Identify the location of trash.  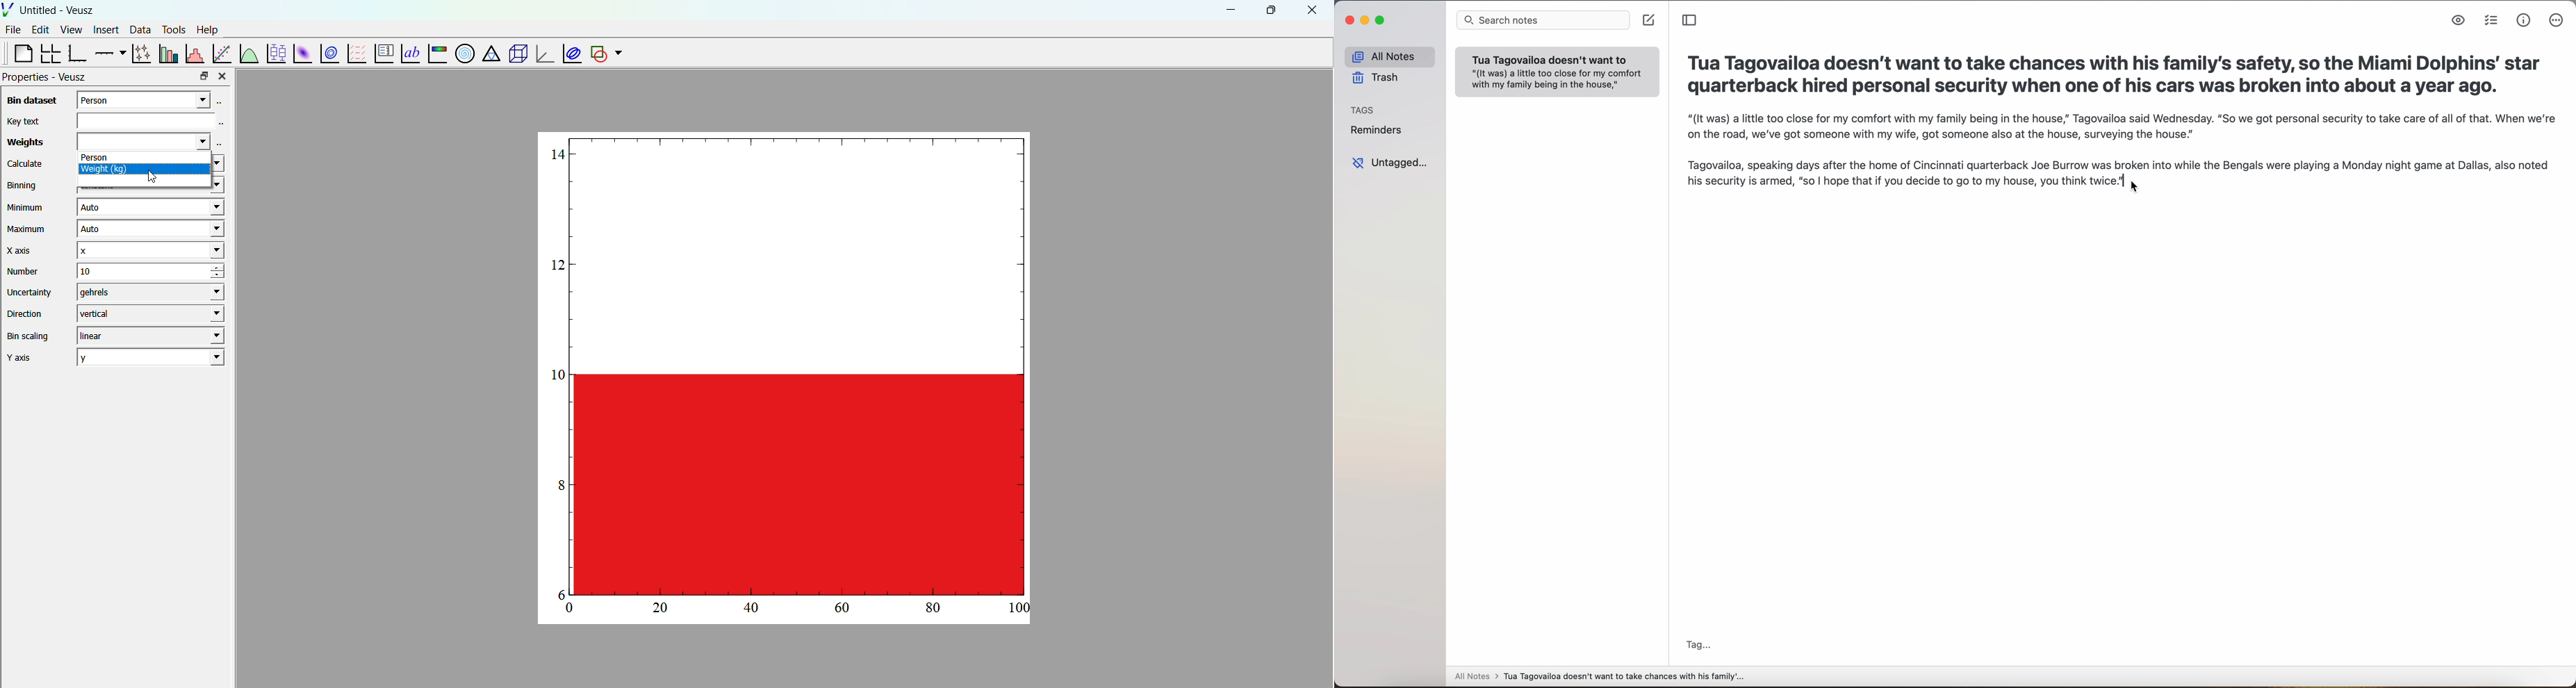
(1379, 79).